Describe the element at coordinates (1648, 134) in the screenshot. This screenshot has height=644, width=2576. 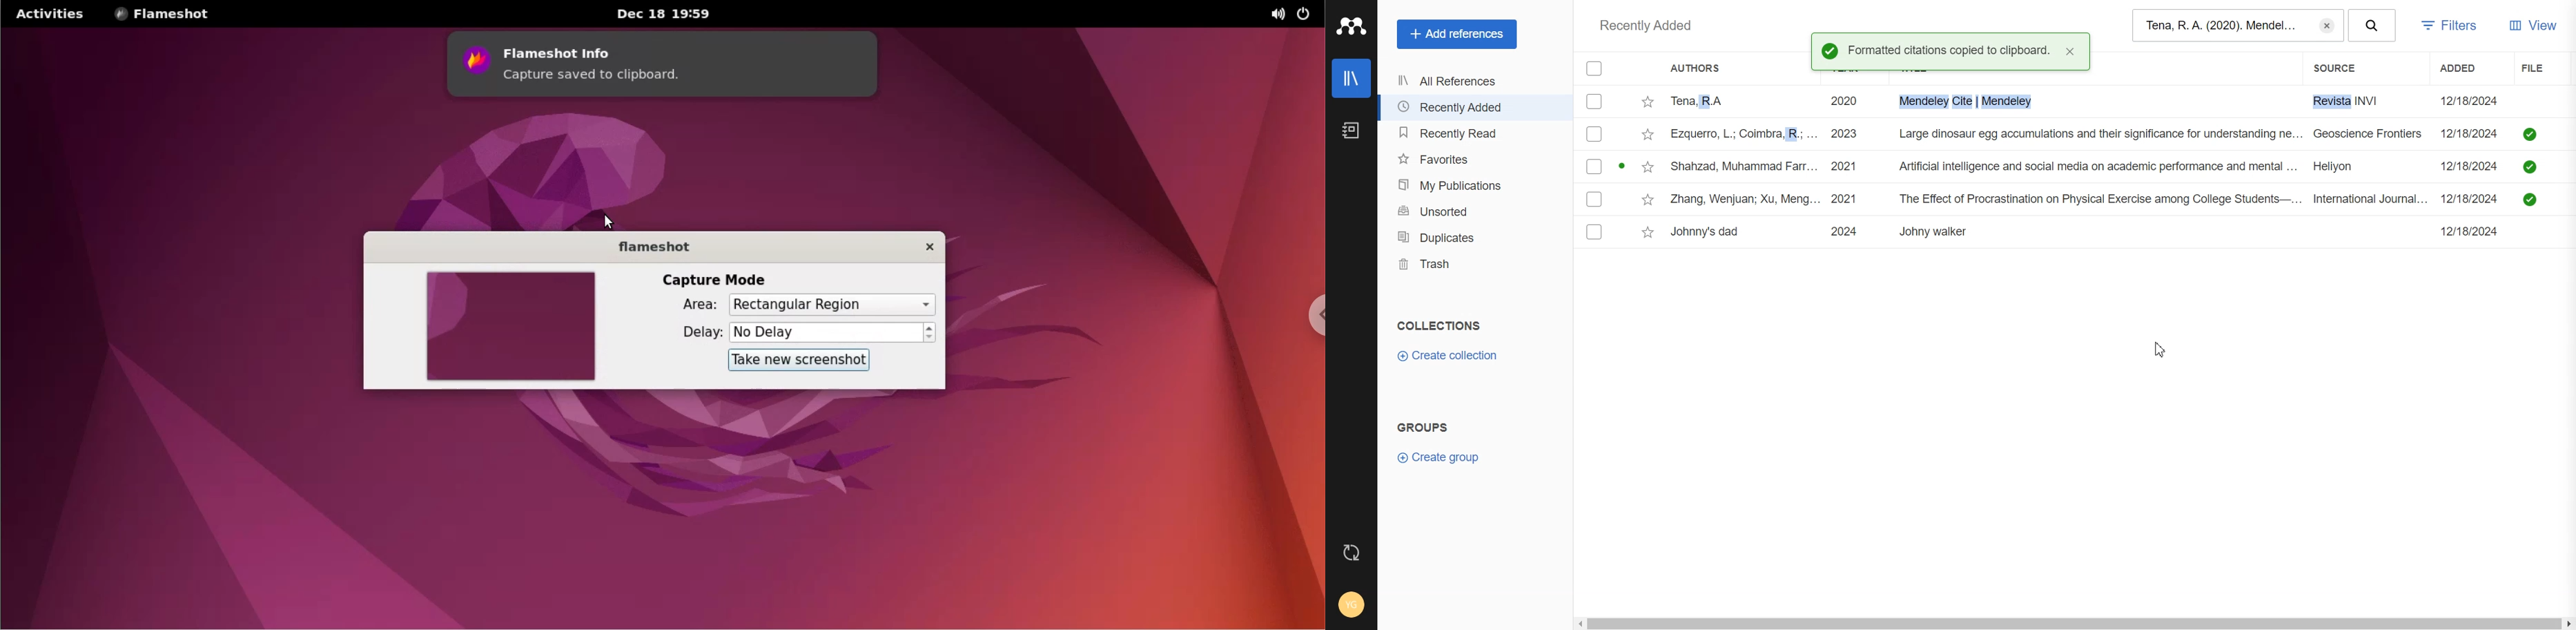
I see `Star` at that location.